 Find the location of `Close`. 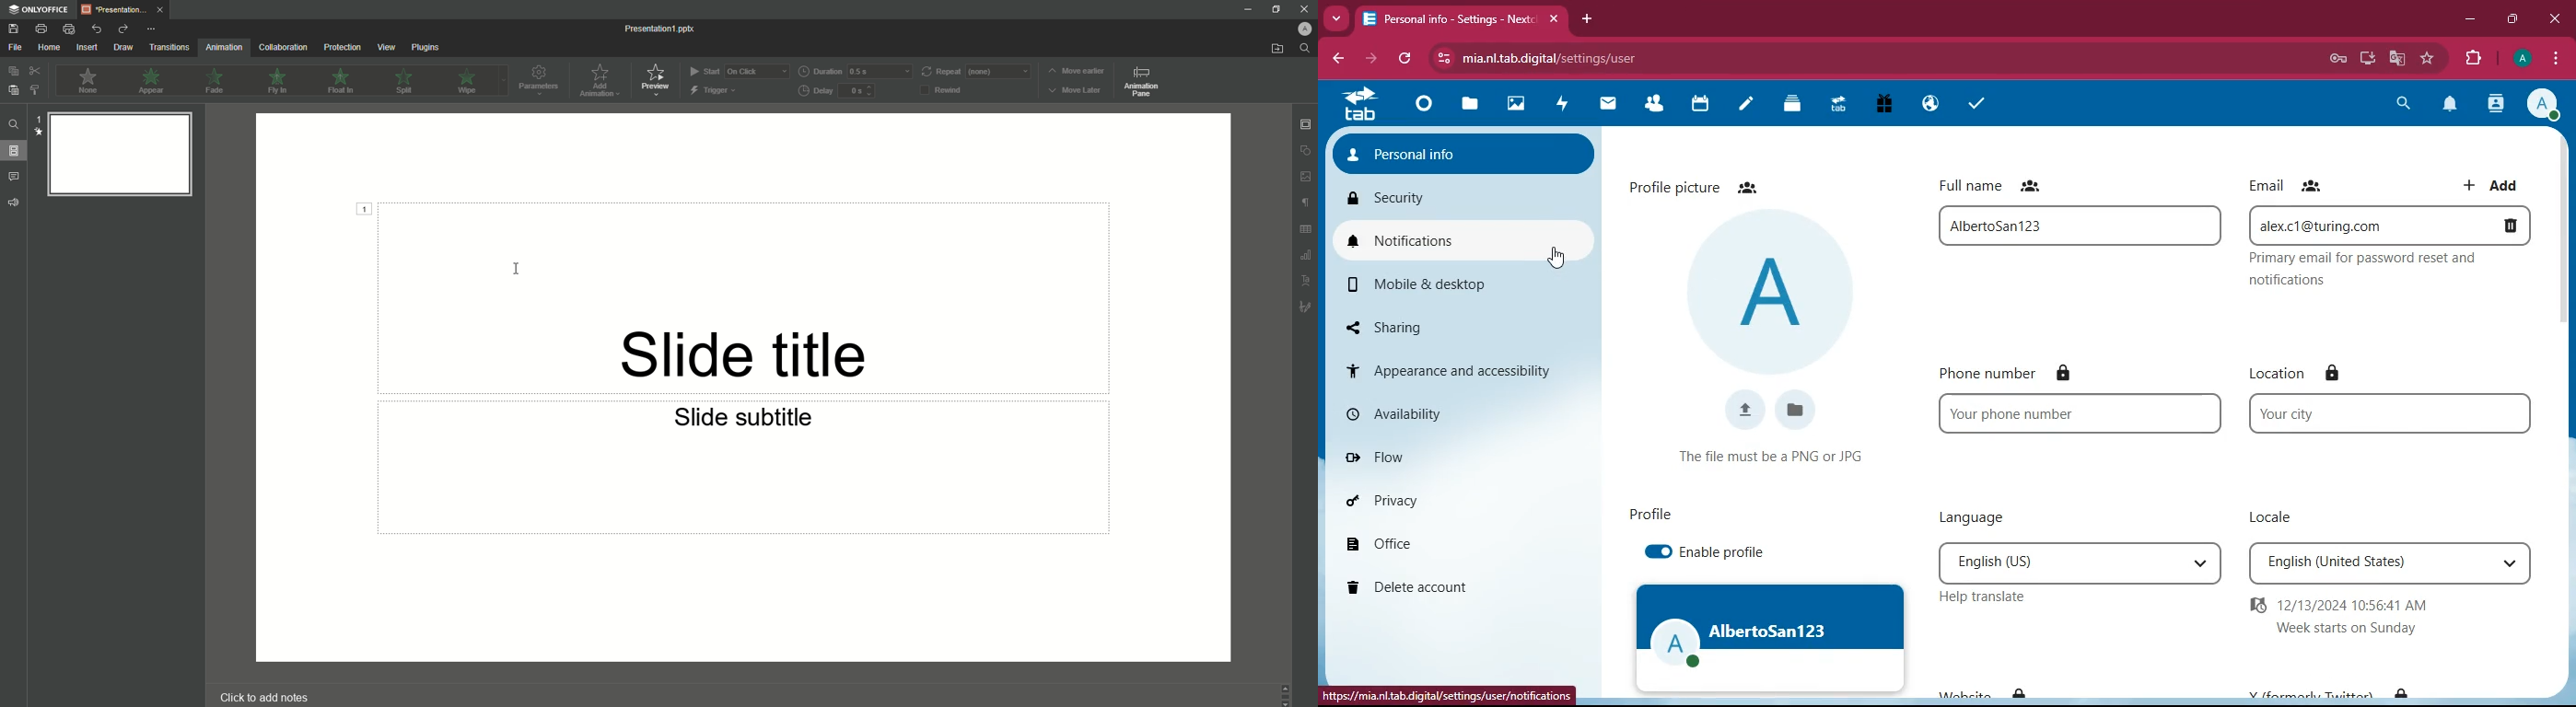

Close is located at coordinates (1305, 9).